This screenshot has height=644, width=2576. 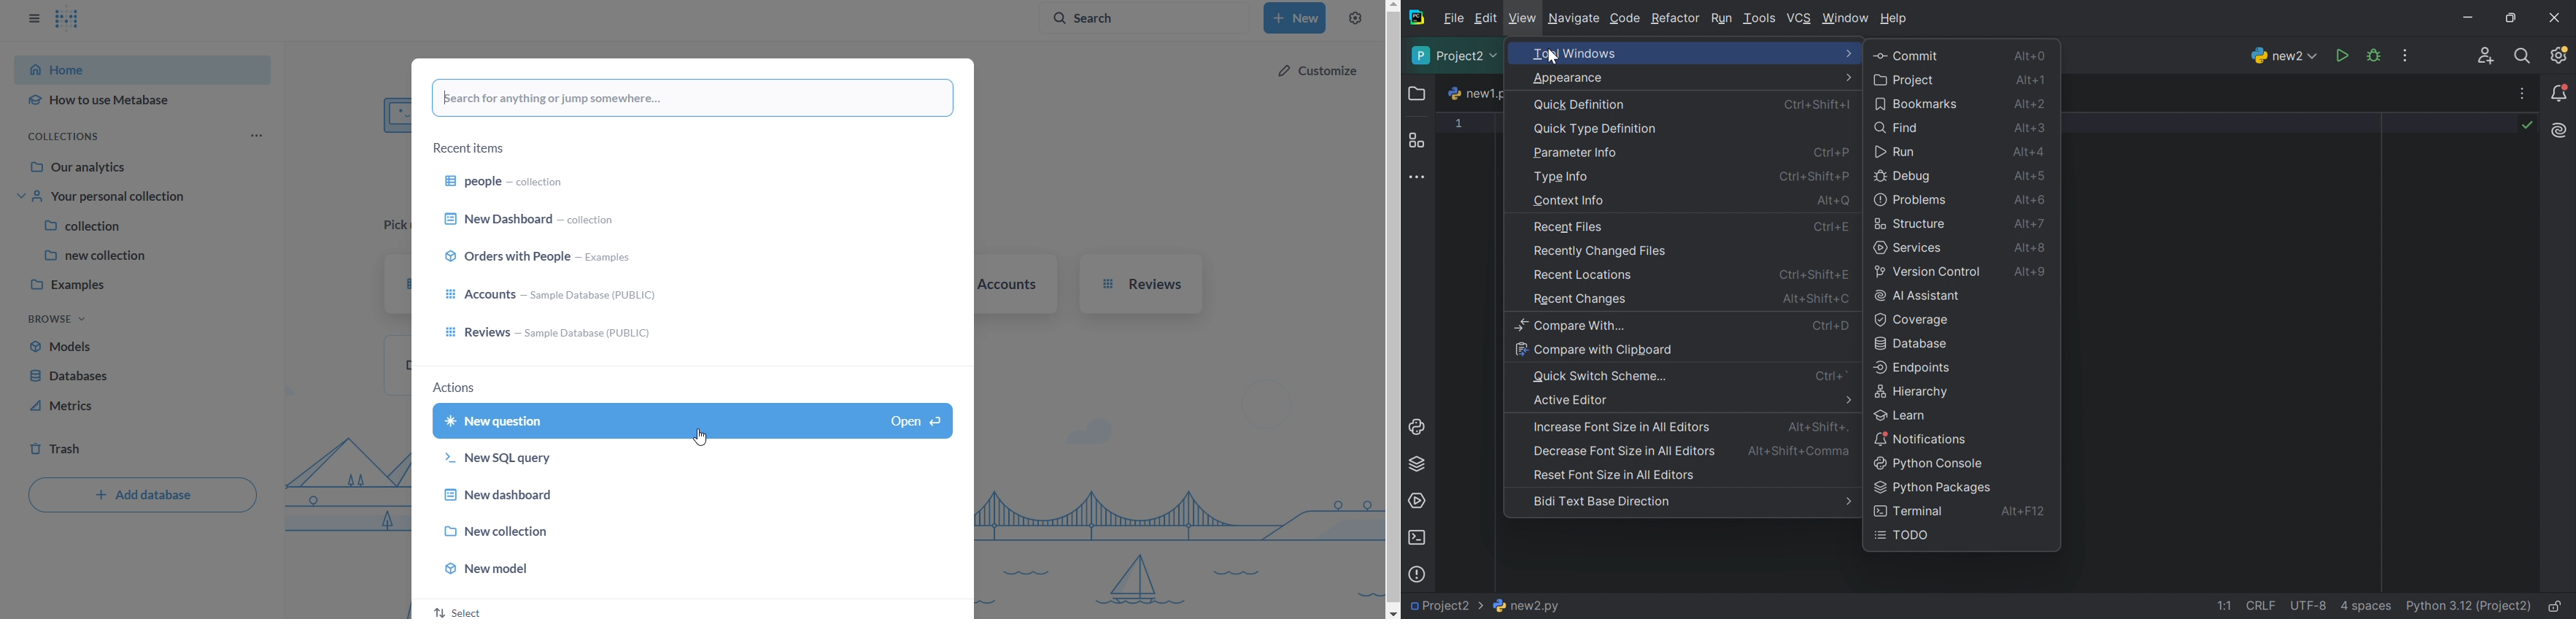 I want to click on Recently changed file, so click(x=1598, y=251).